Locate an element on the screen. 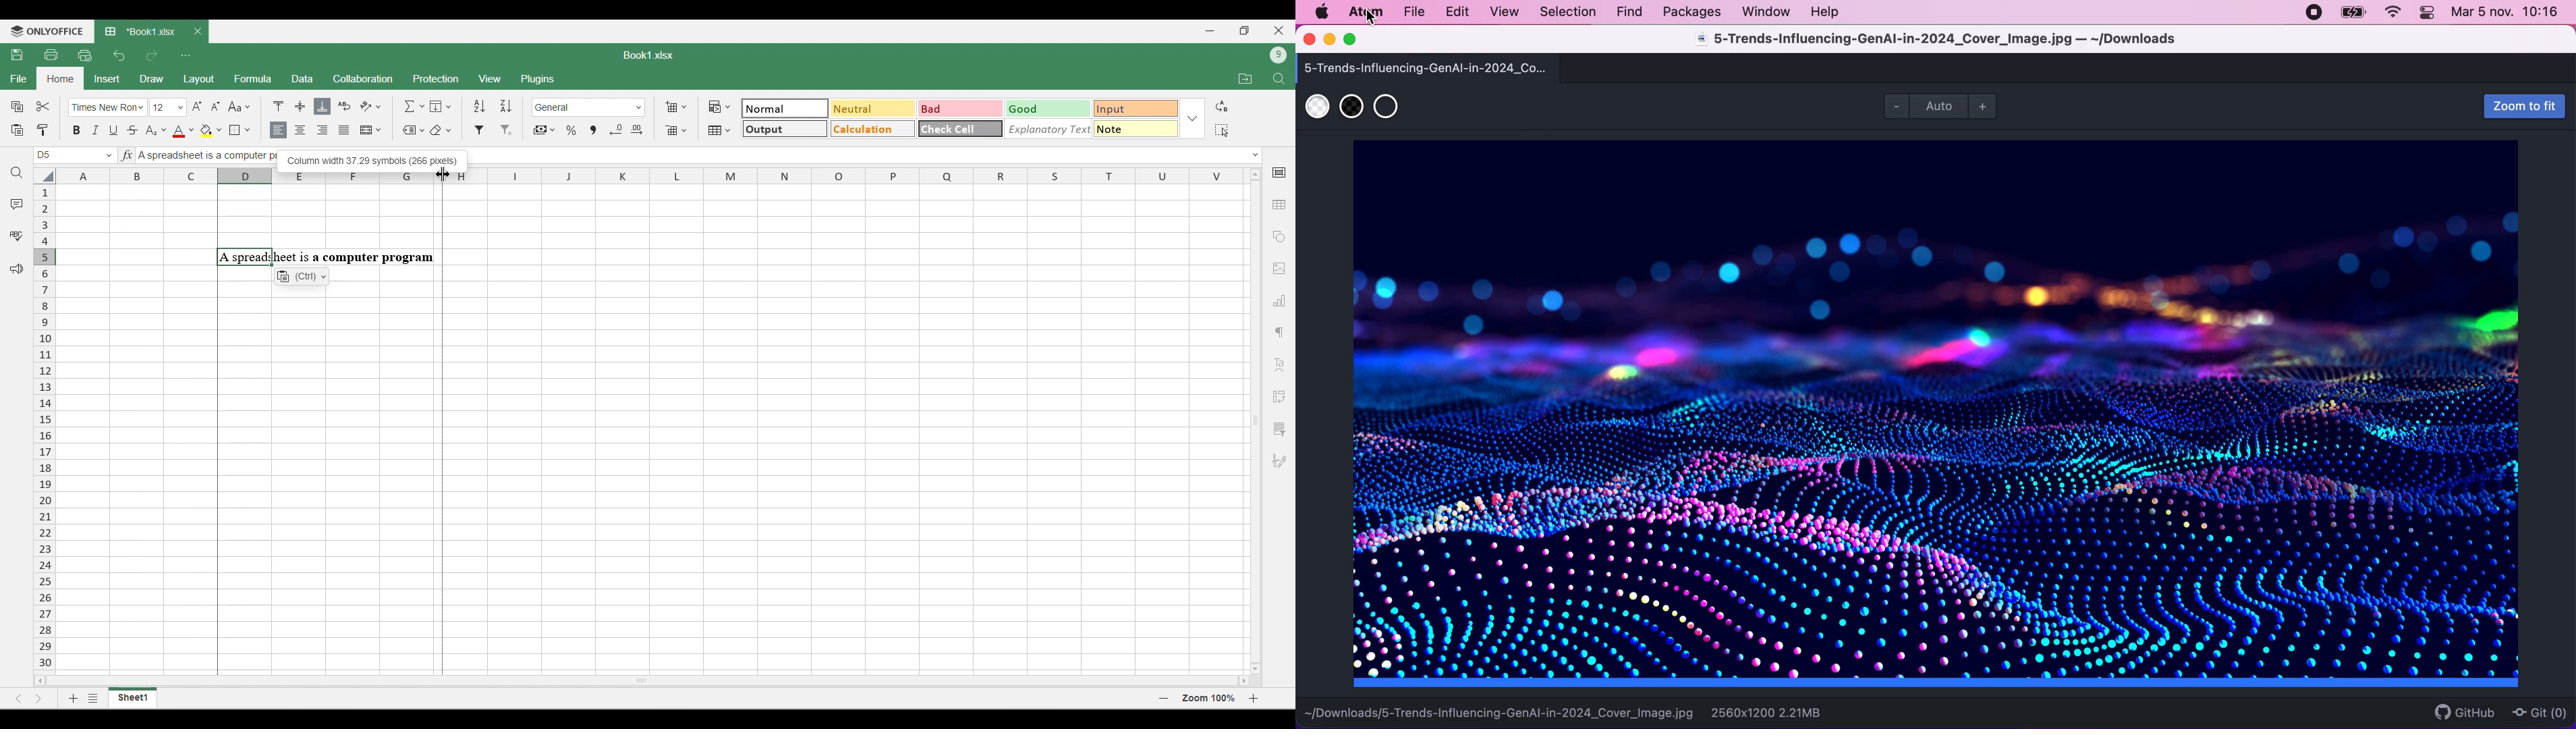 The width and height of the screenshot is (2576, 756). Named ranges options is located at coordinates (414, 131).